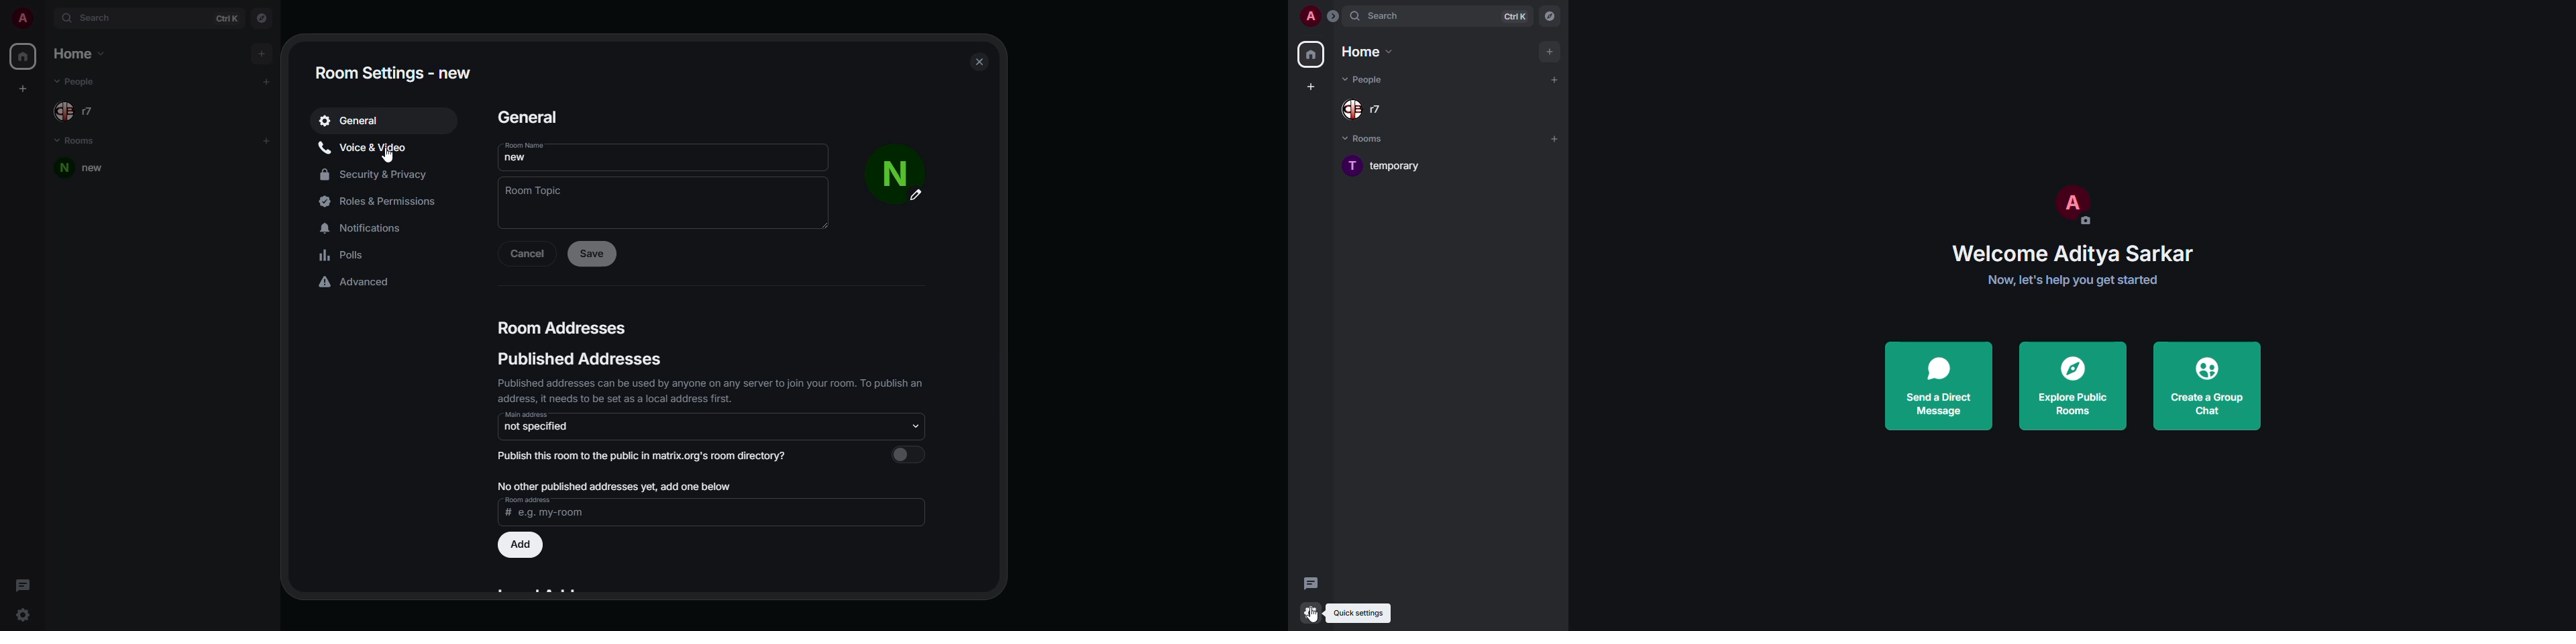 The width and height of the screenshot is (2576, 644). Describe the element at coordinates (1313, 53) in the screenshot. I see `home` at that location.